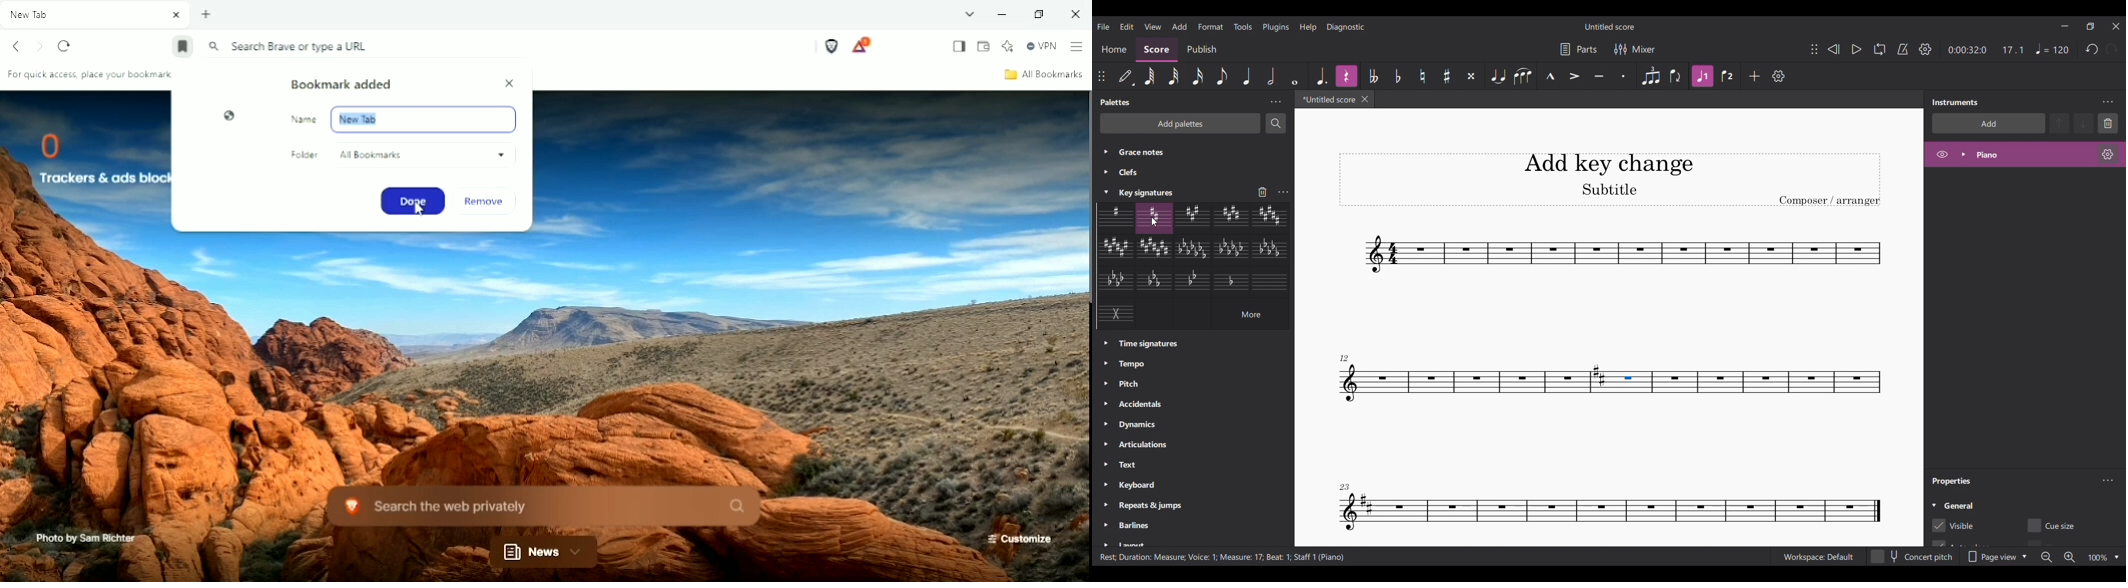 The image size is (2128, 588). What do you see at coordinates (1243, 26) in the screenshot?
I see `Tools menu` at bounding box center [1243, 26].